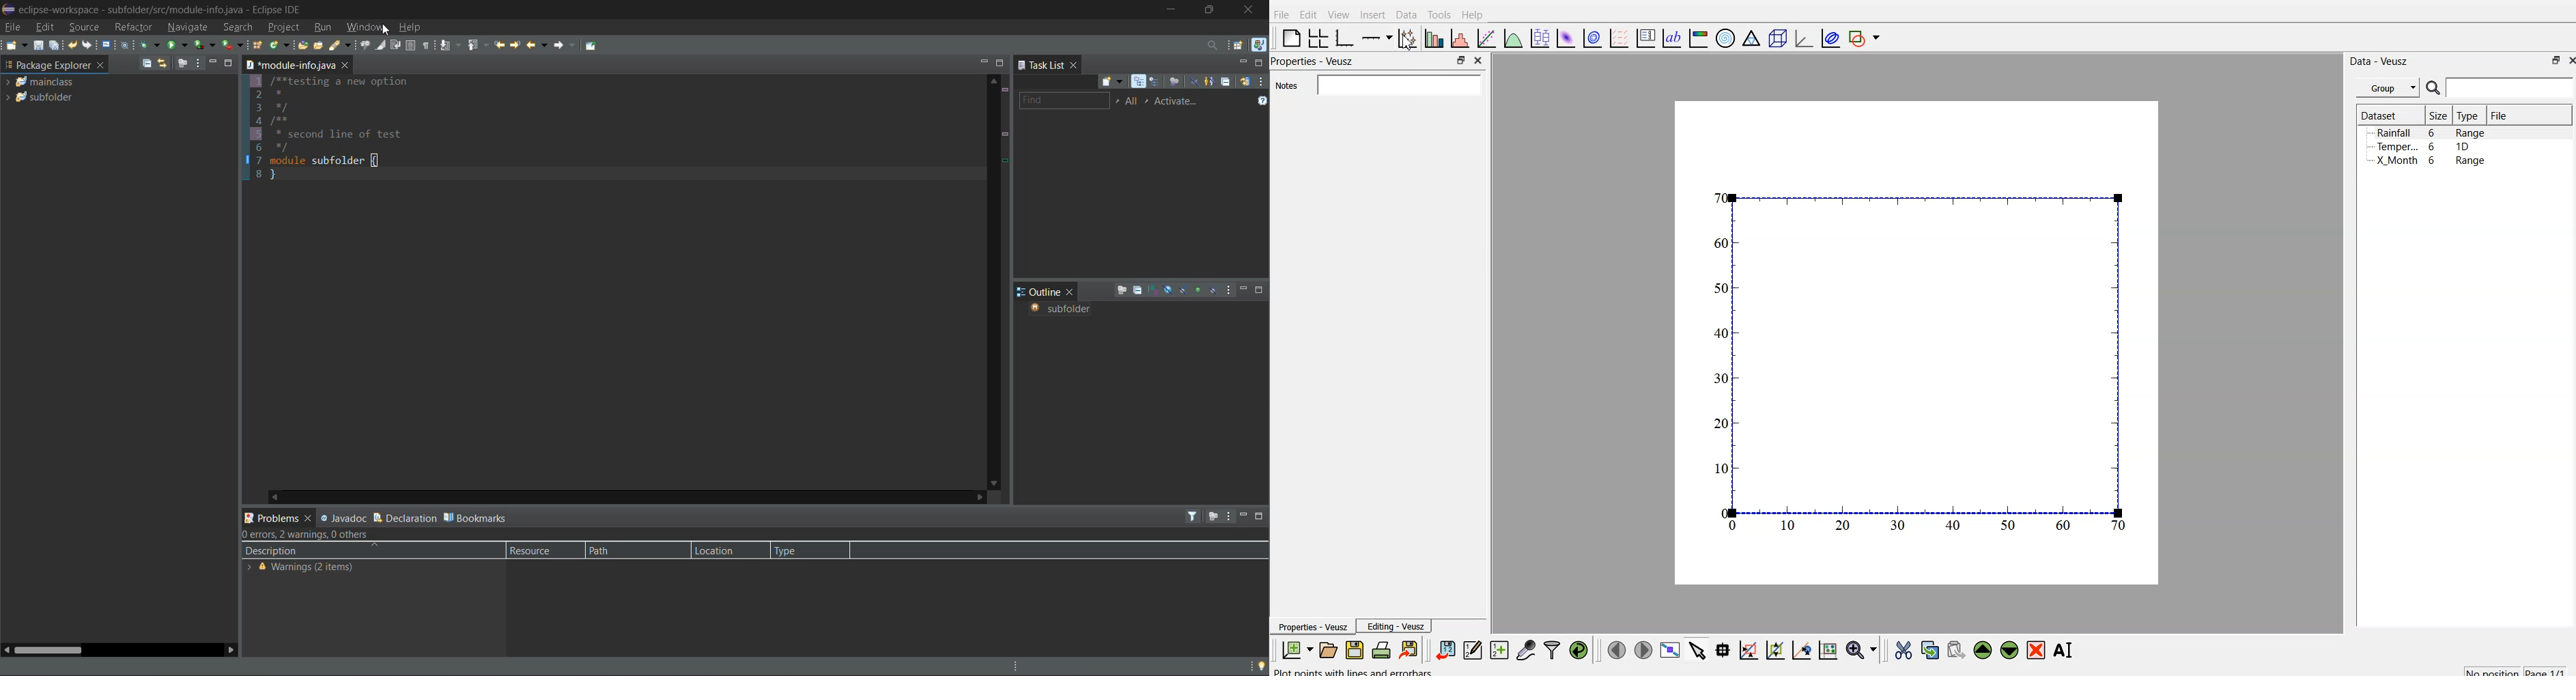  I want to click on maximize, so click(1003, 64).